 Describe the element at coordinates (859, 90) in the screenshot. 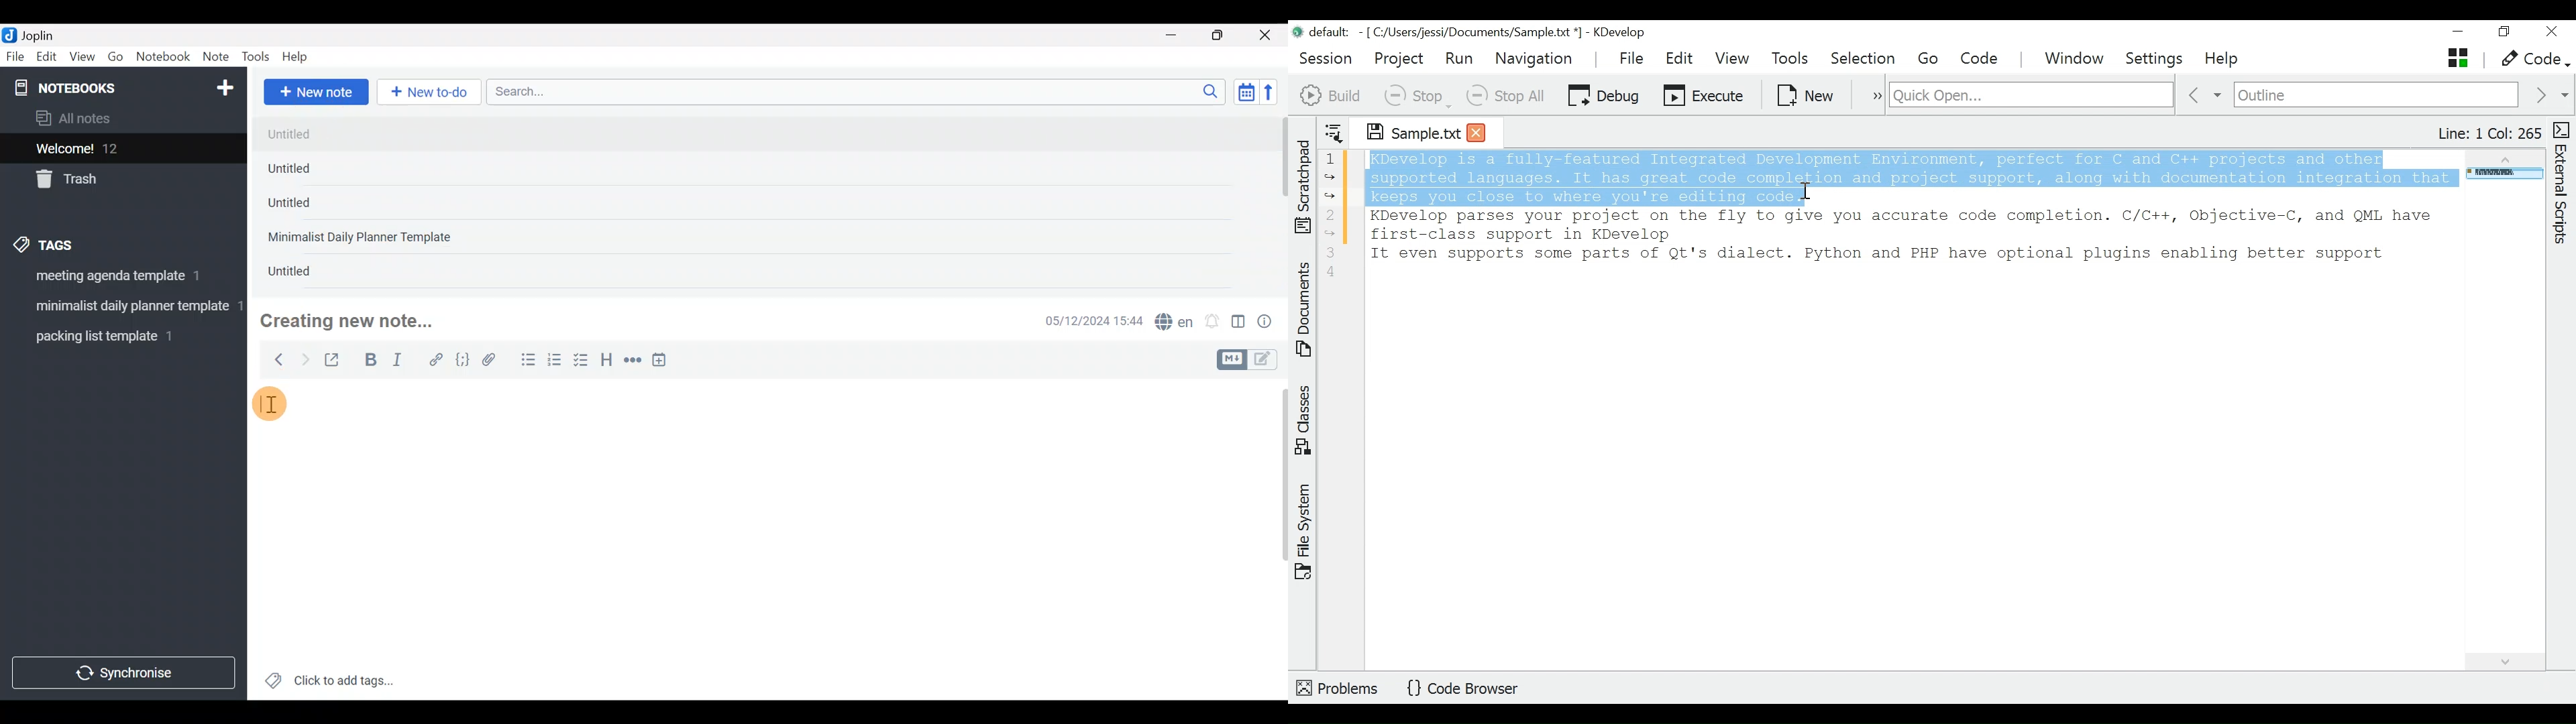

I see `Search bar` at that location.